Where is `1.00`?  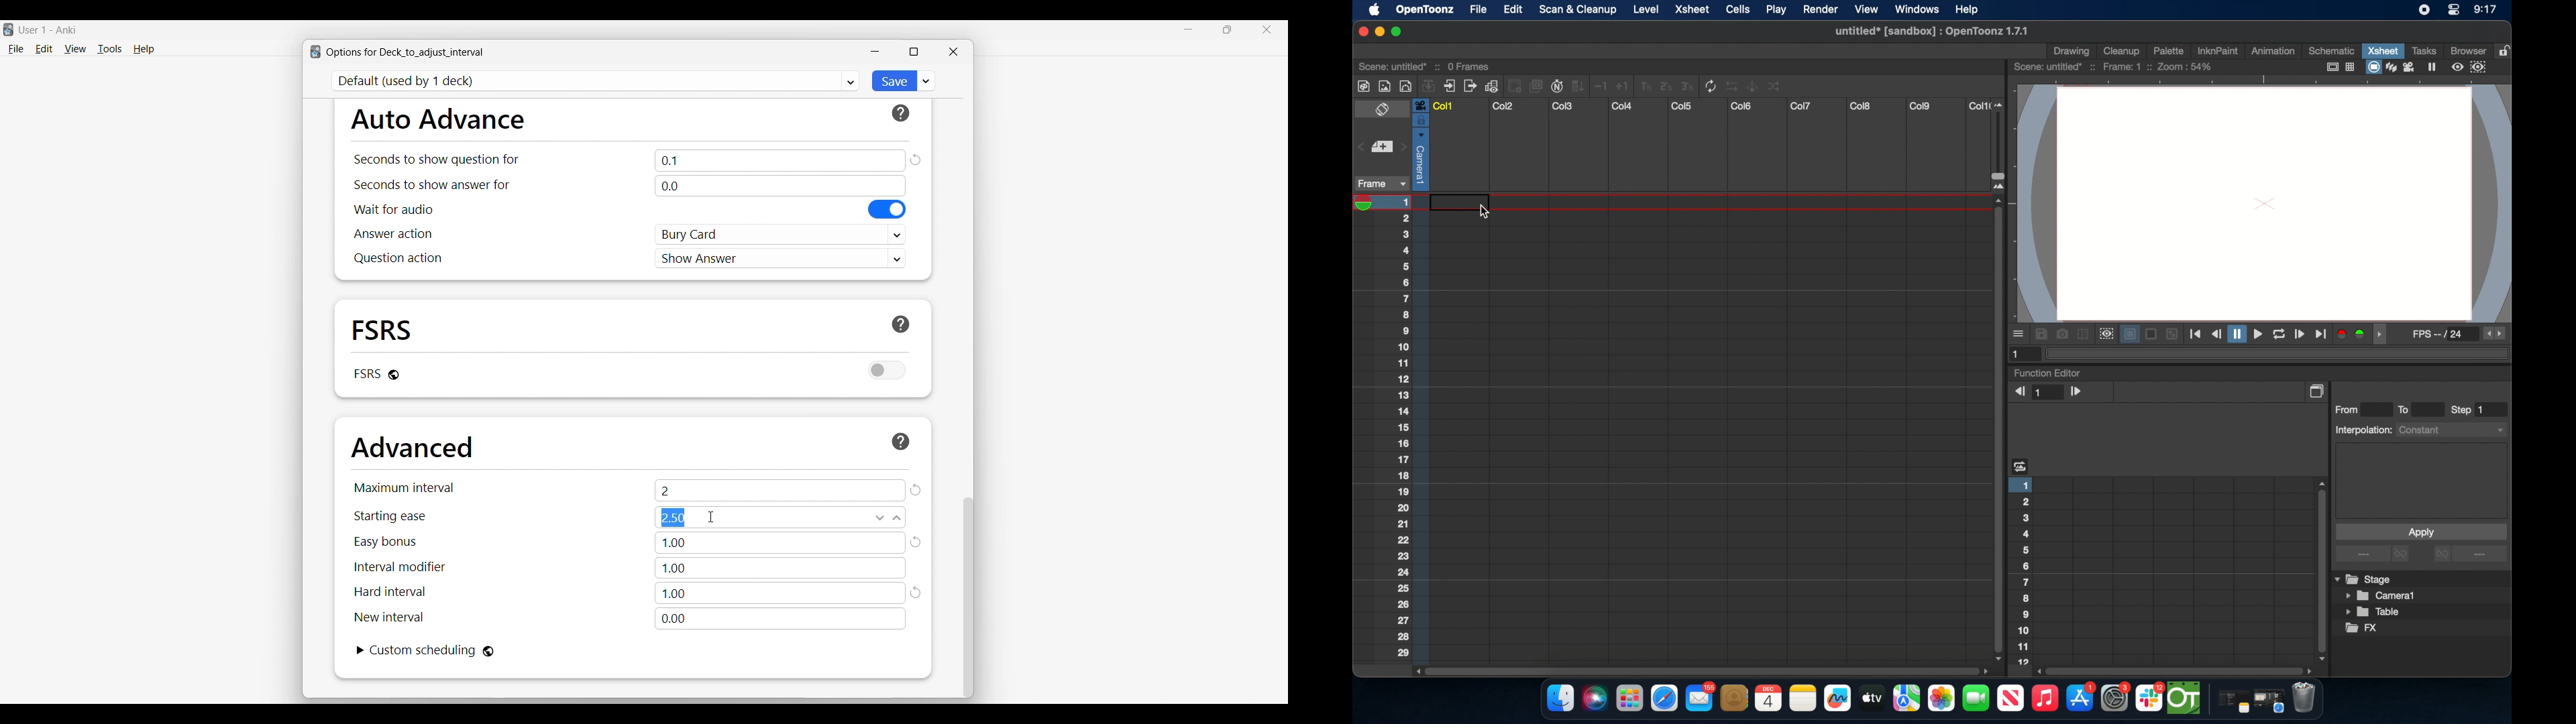
1.00 is located at coordinates (781, 543).